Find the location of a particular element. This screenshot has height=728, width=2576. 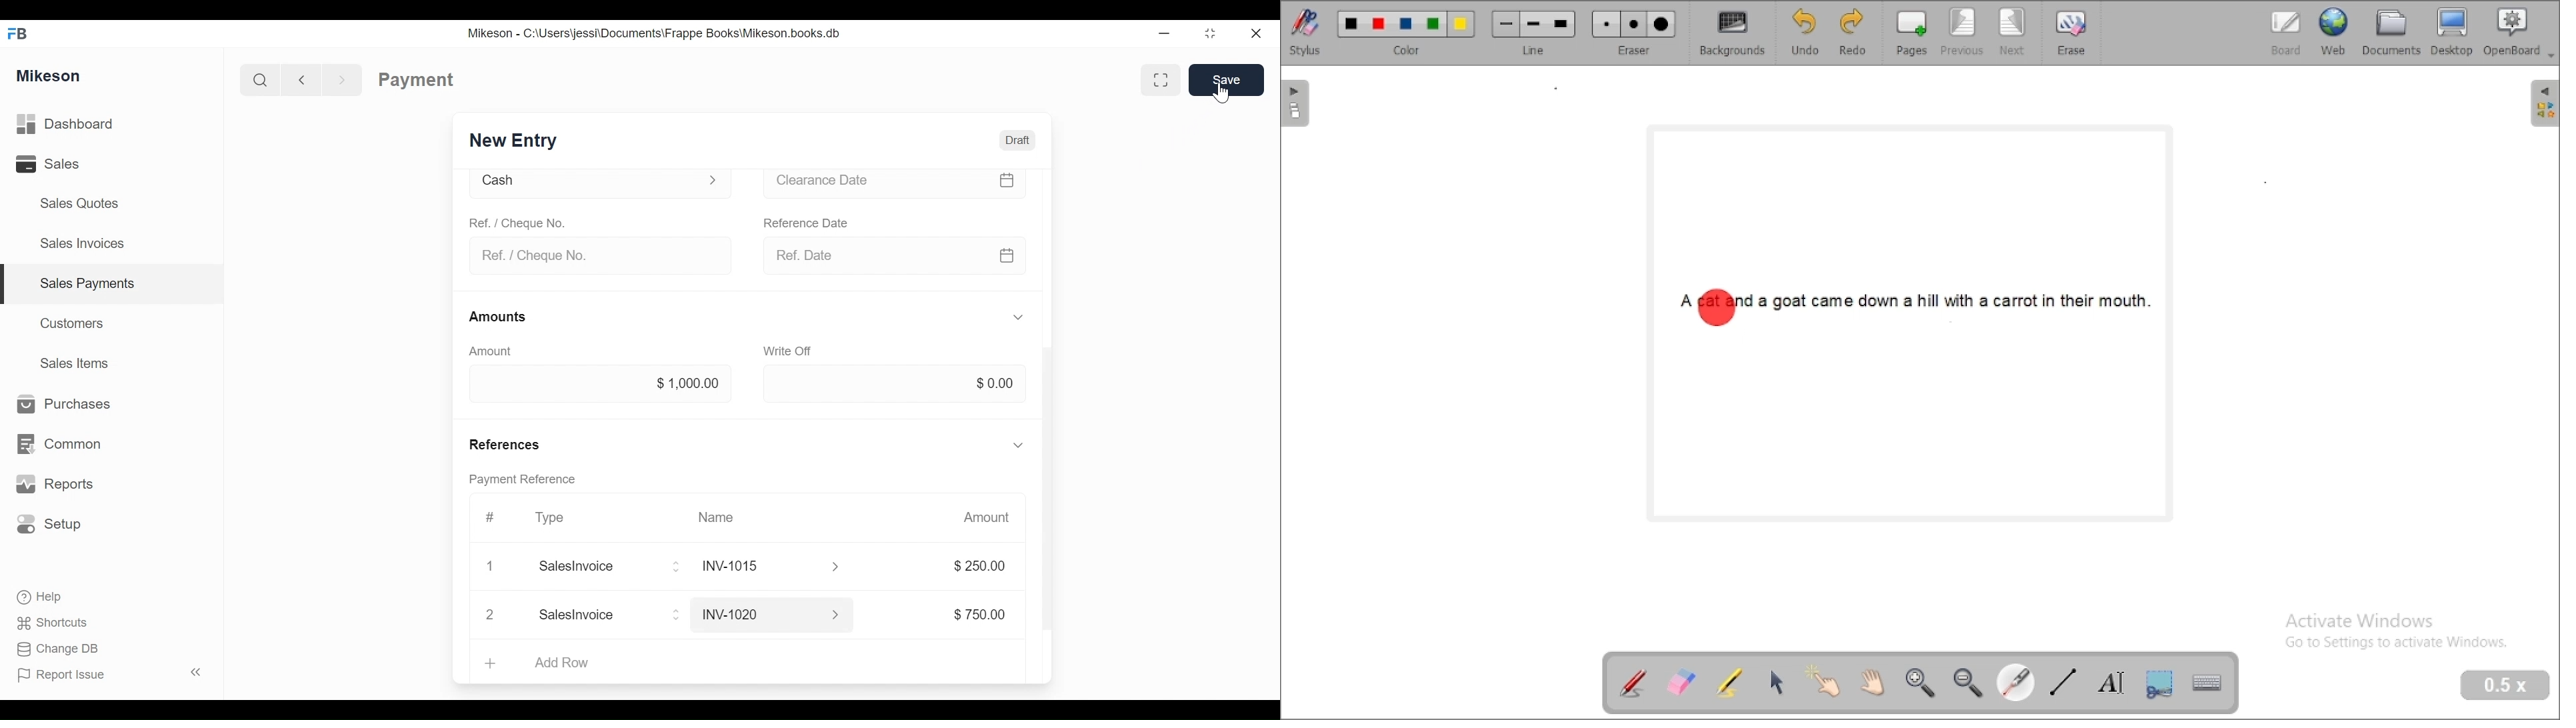

INY1015 is located at coordinates (775, 567).